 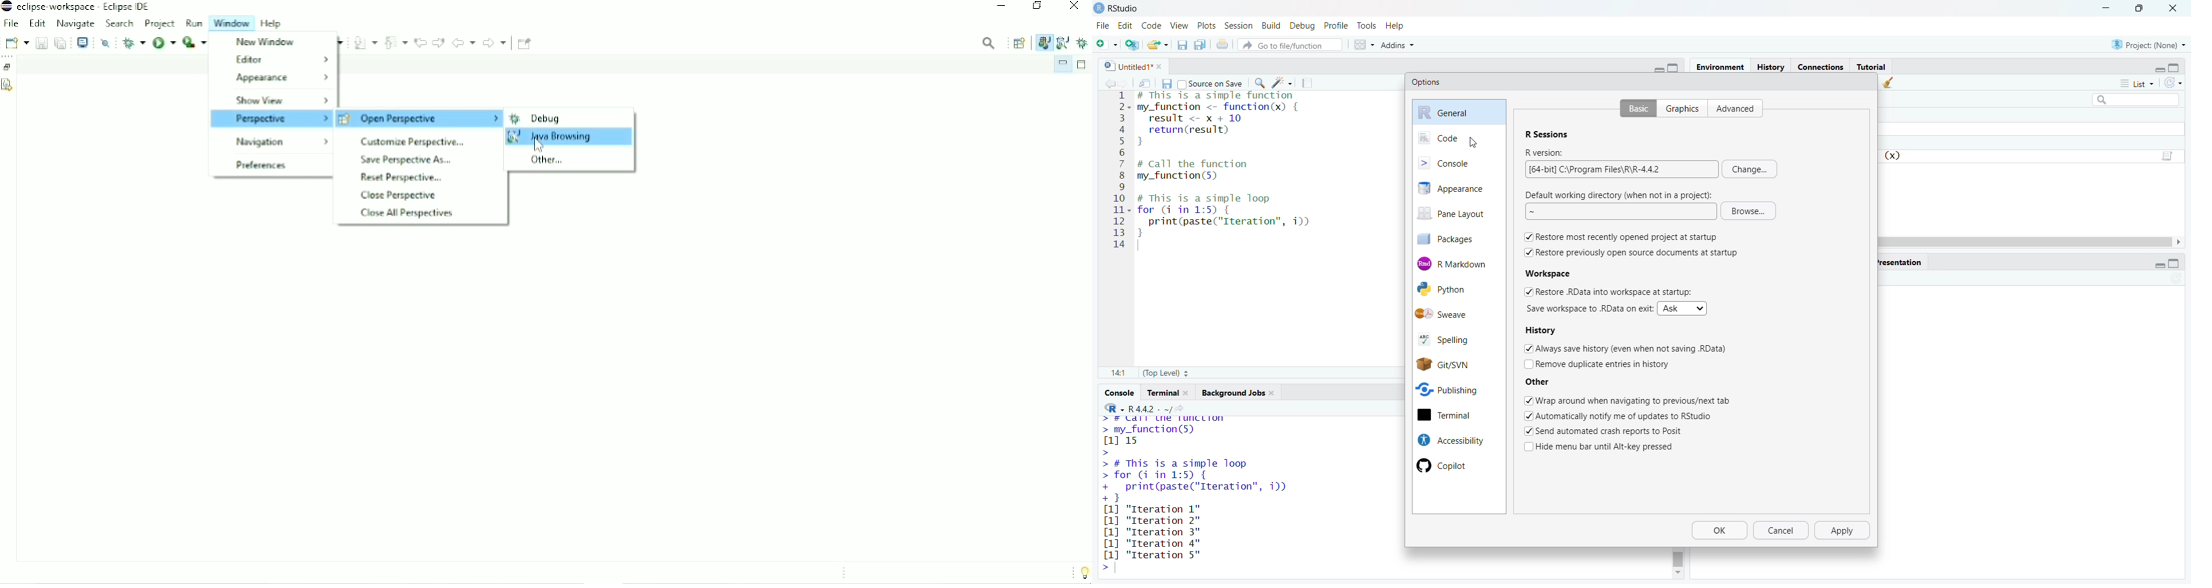 What do you see at coordinates (1224, 44) in the screenshot?
I see `print the current file` at bounding box center [1224, 44].